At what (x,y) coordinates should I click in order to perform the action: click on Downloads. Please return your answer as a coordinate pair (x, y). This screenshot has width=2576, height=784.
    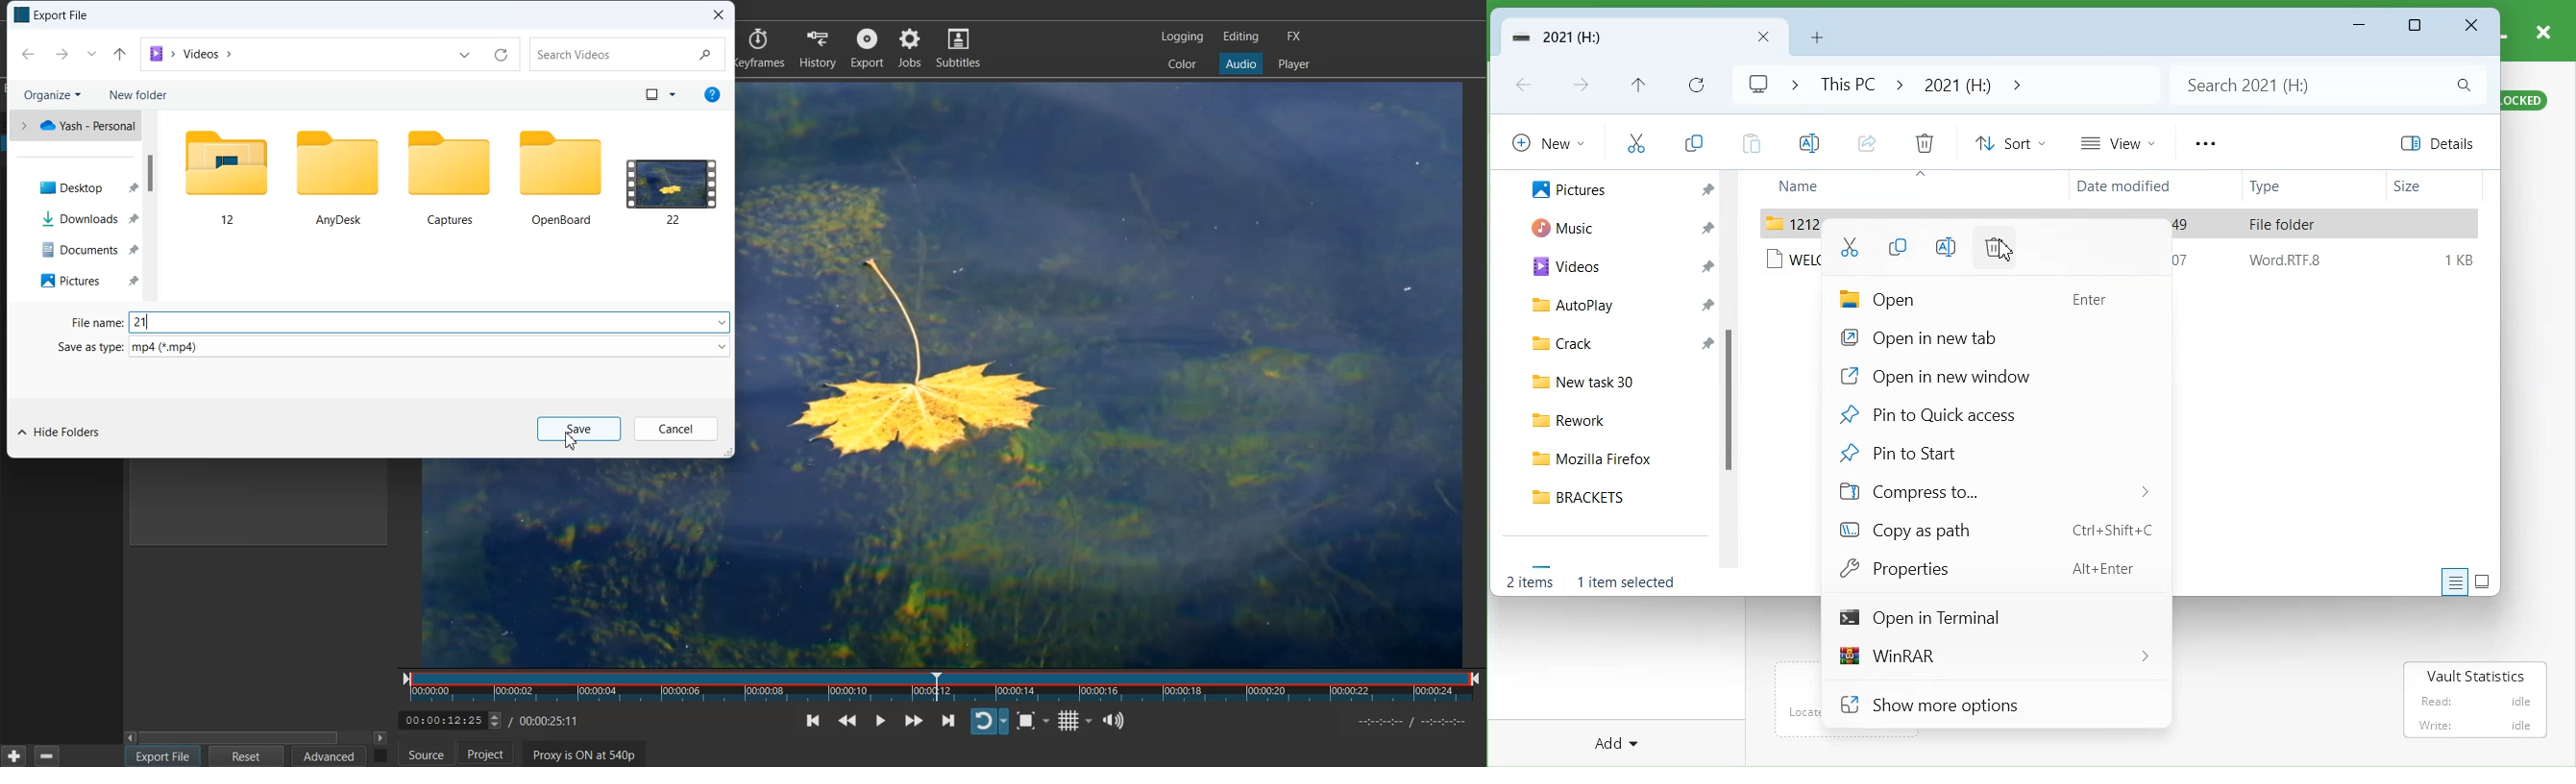
    Looking at the image, I should click on (93, 217).